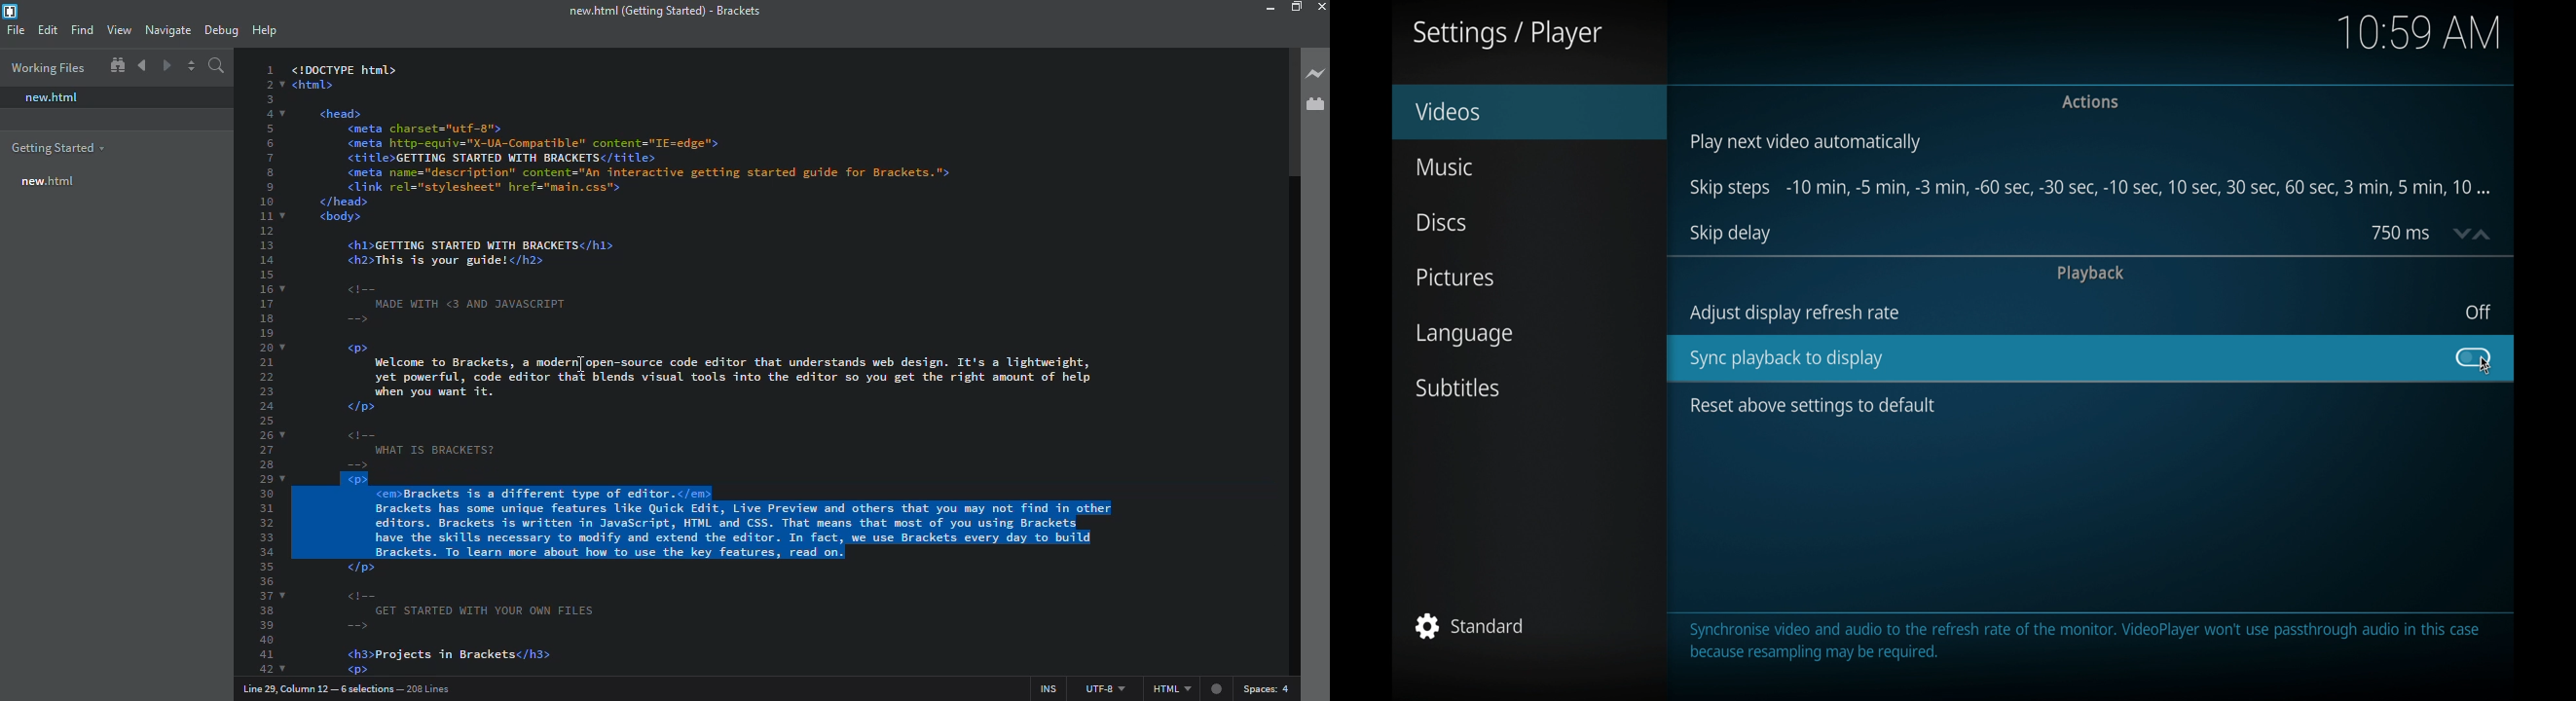 The width and height of the screenshot is (2576, 728). What do you see at coordinates (2418, 33) in the screenshot?
I see `10.59 am` at bounding box center [2418, 33].